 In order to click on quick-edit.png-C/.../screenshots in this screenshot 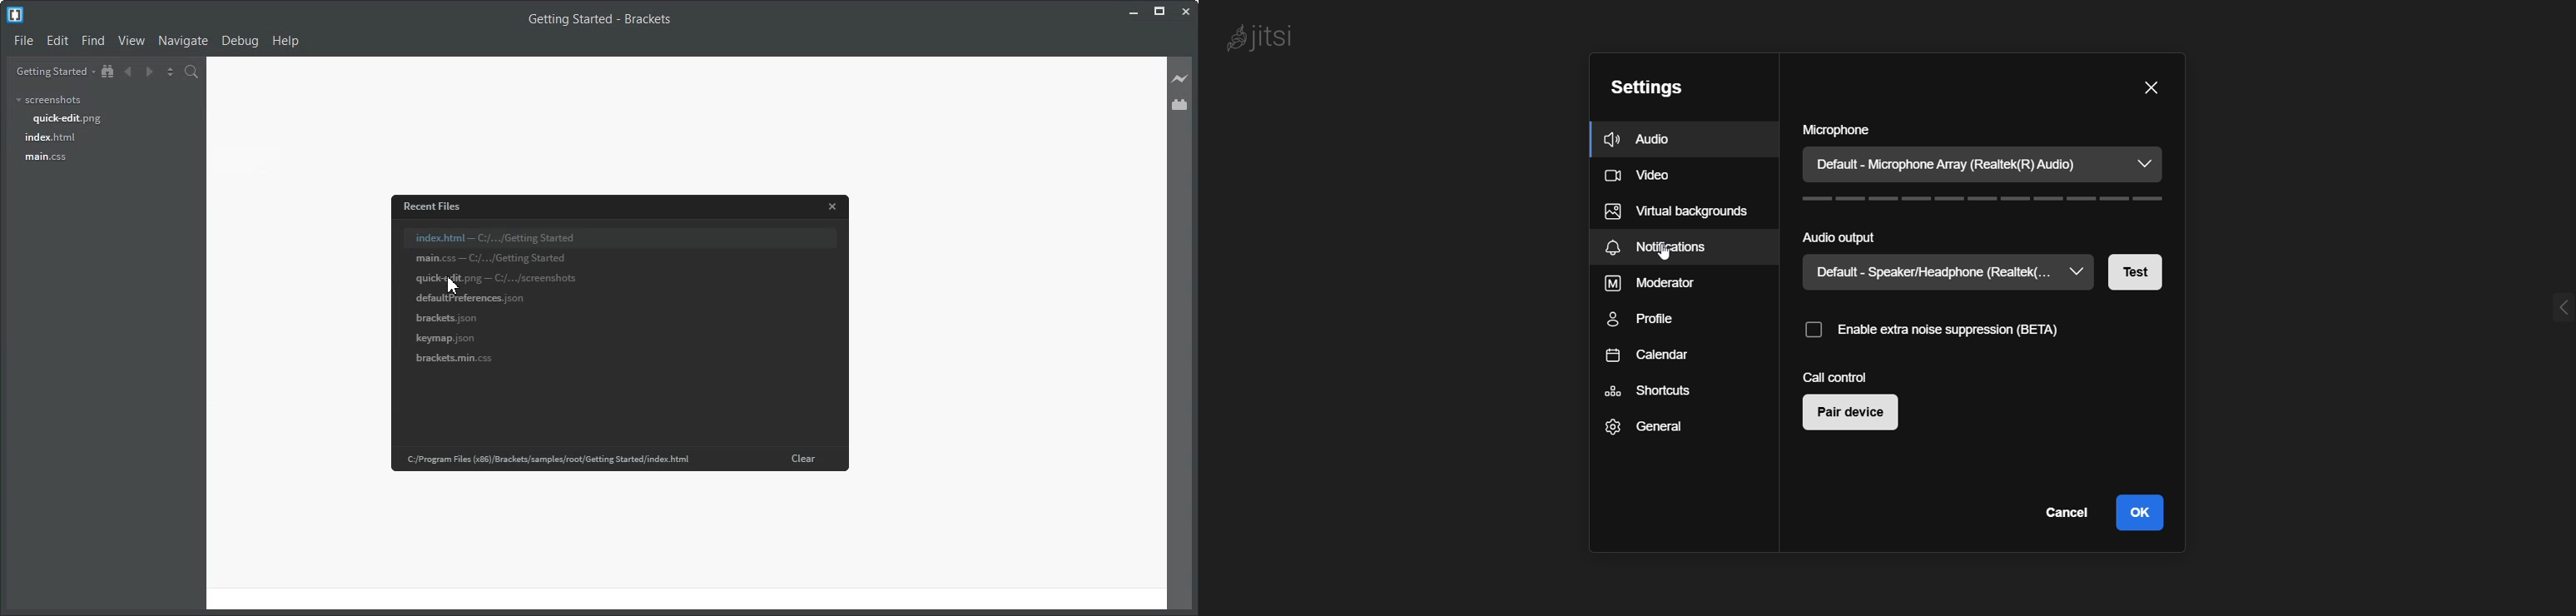, I will do `click(499, 279)`.